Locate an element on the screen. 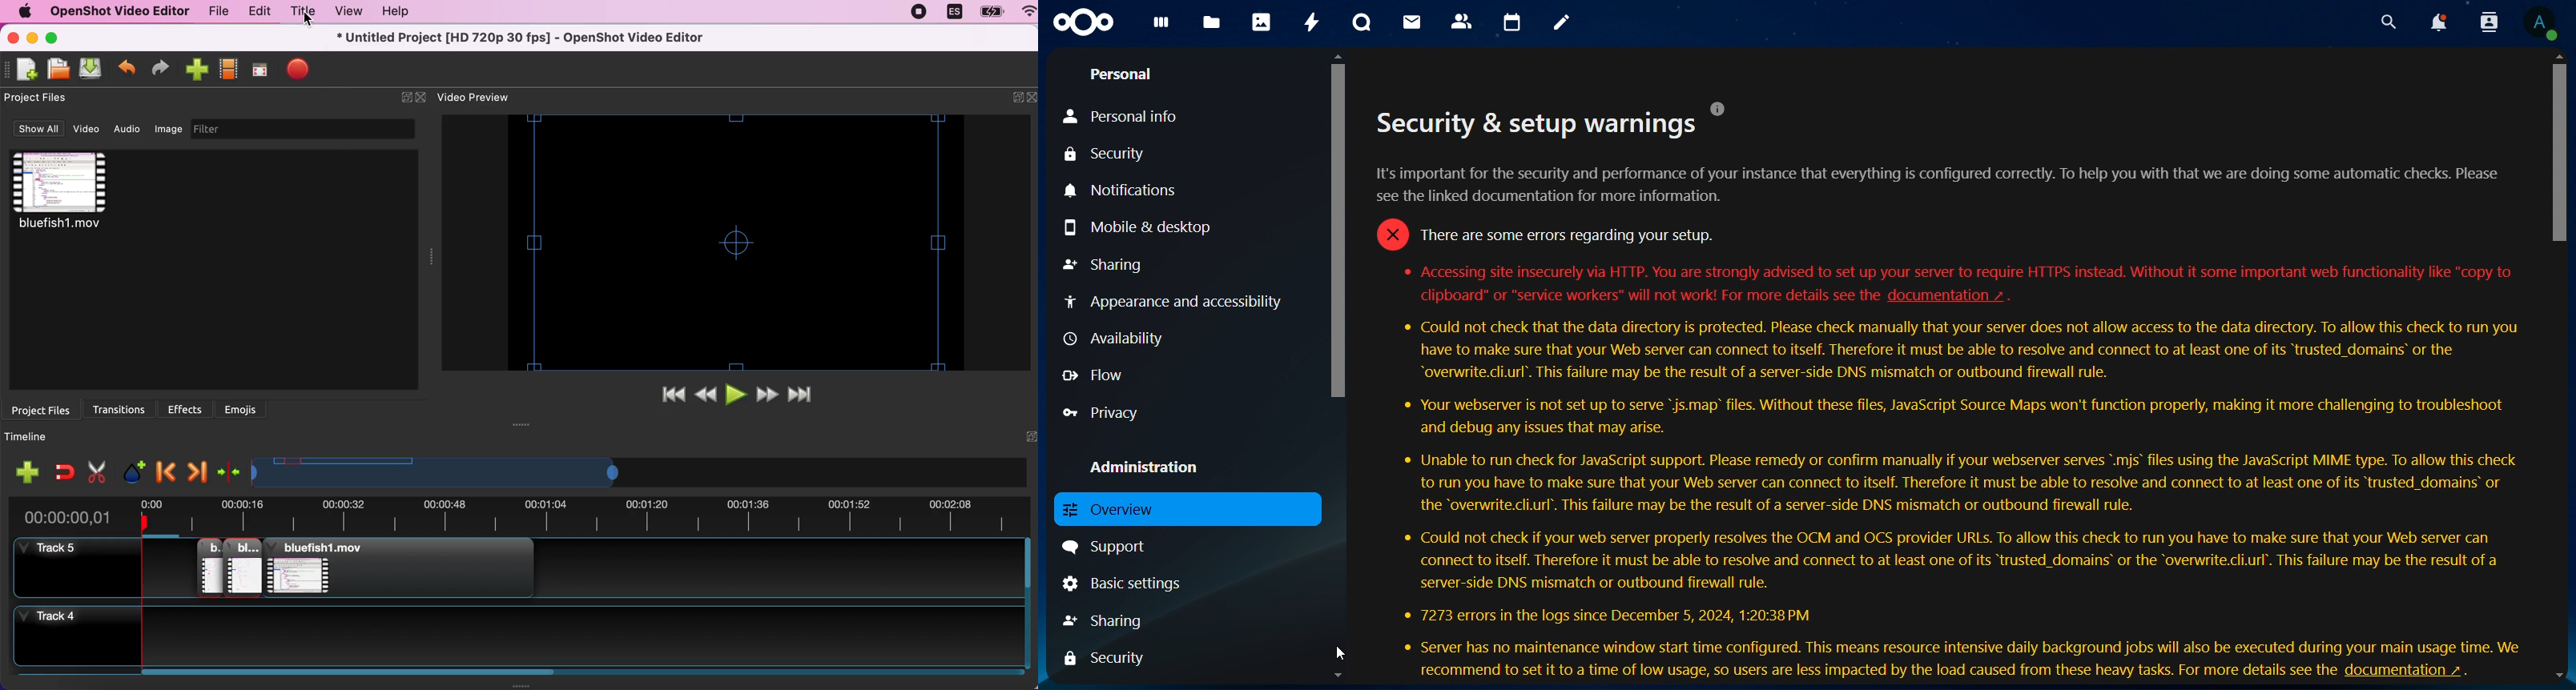 Image resolution: width=2576 pixels, height=700 pixels. scroll bar is located at coordinates (1334, 232).